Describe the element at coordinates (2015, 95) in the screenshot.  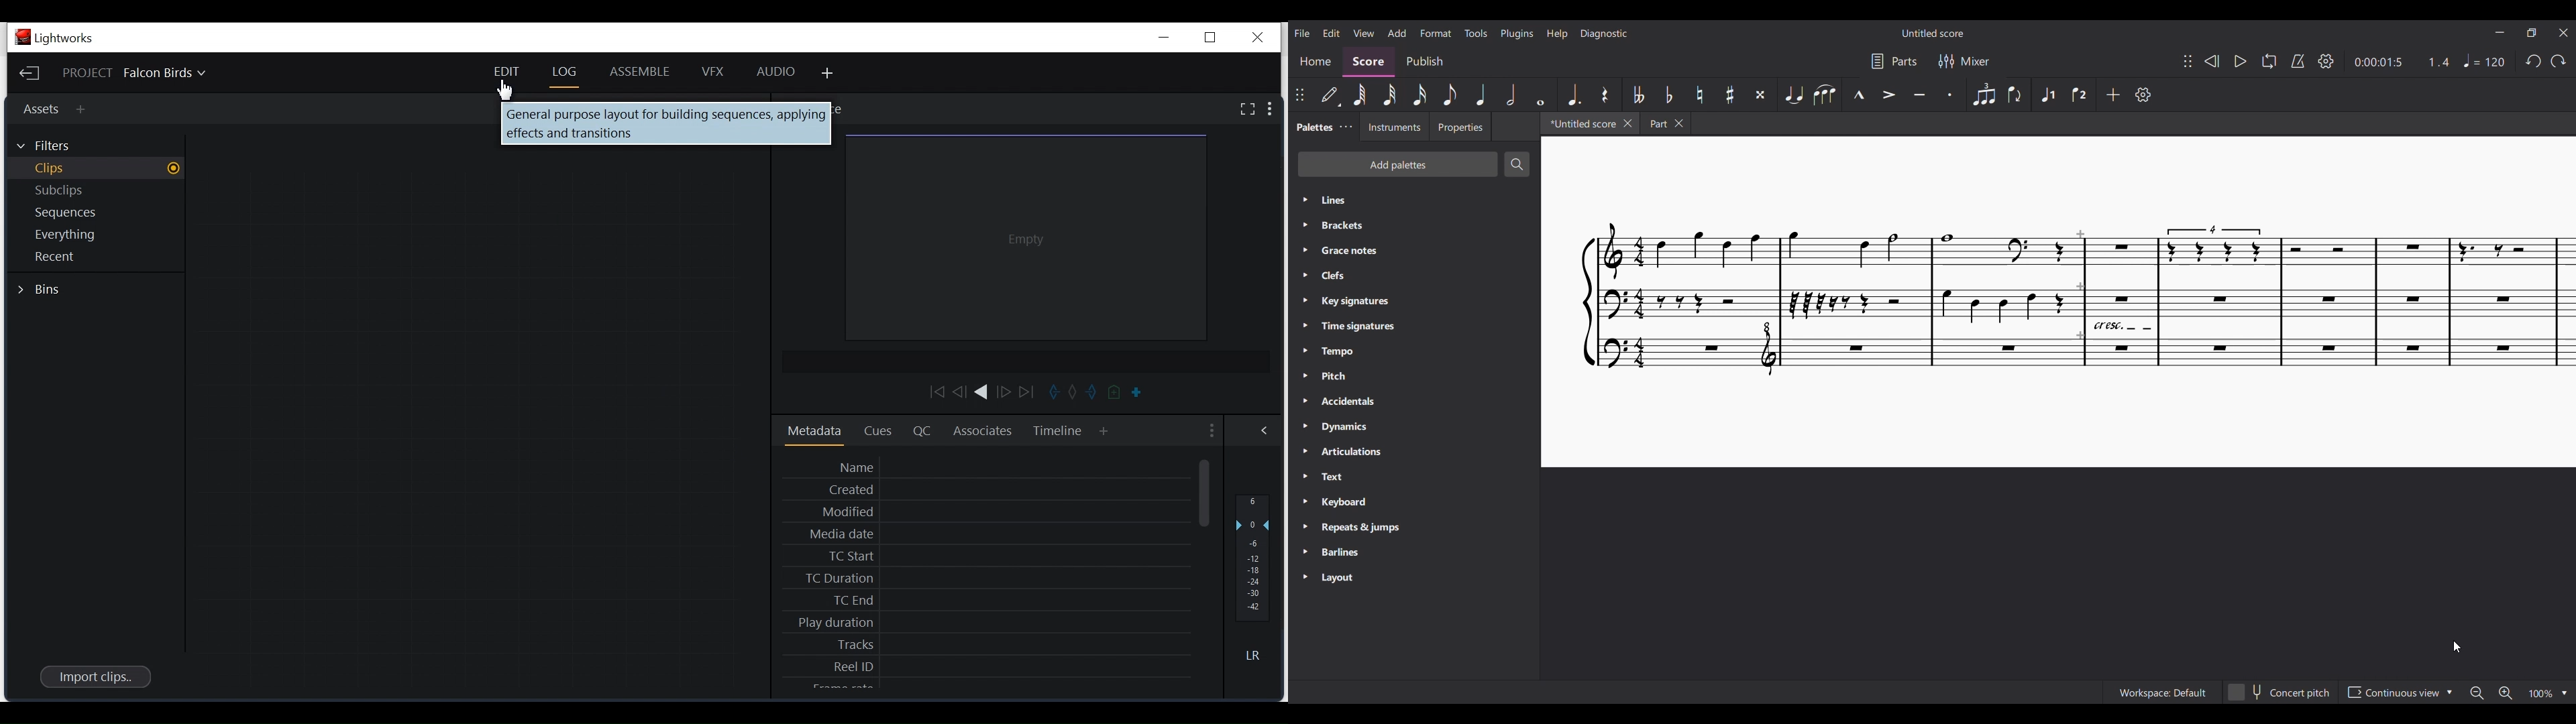
I see `Flip direction` at that location.